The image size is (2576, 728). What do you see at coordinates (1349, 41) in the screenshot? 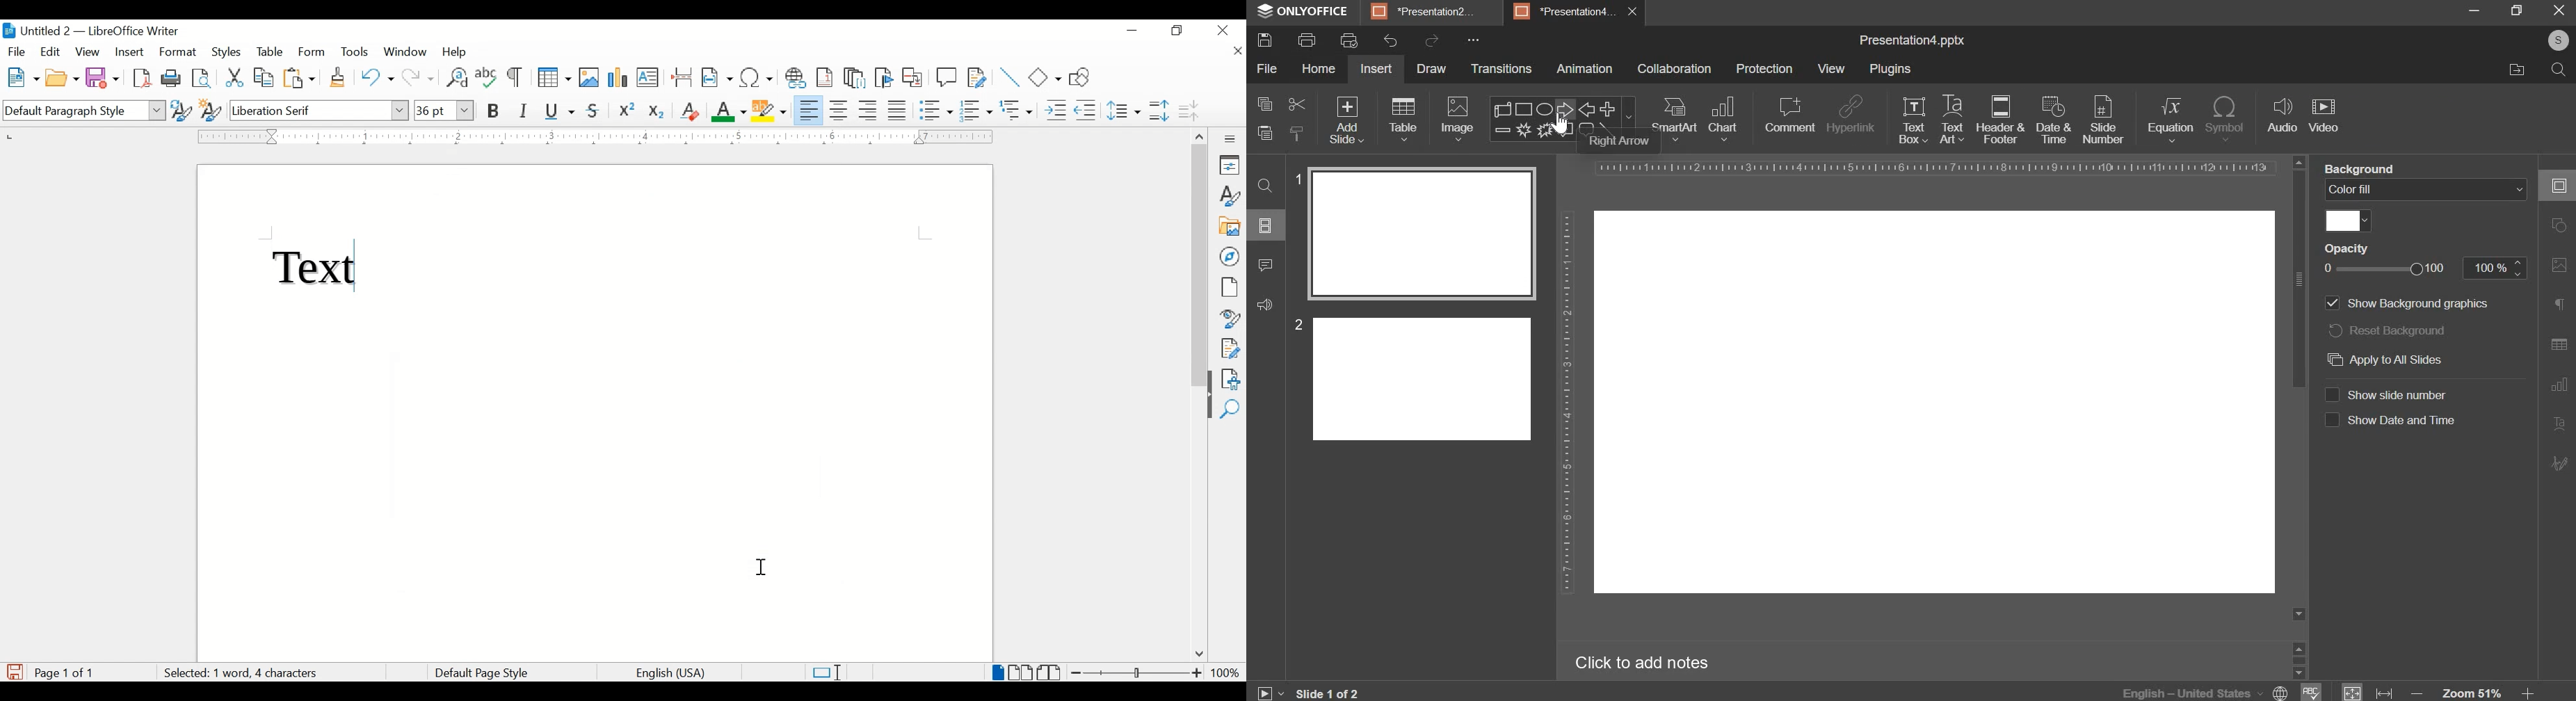
I see `print preview` at bounding box center [1349, 41].